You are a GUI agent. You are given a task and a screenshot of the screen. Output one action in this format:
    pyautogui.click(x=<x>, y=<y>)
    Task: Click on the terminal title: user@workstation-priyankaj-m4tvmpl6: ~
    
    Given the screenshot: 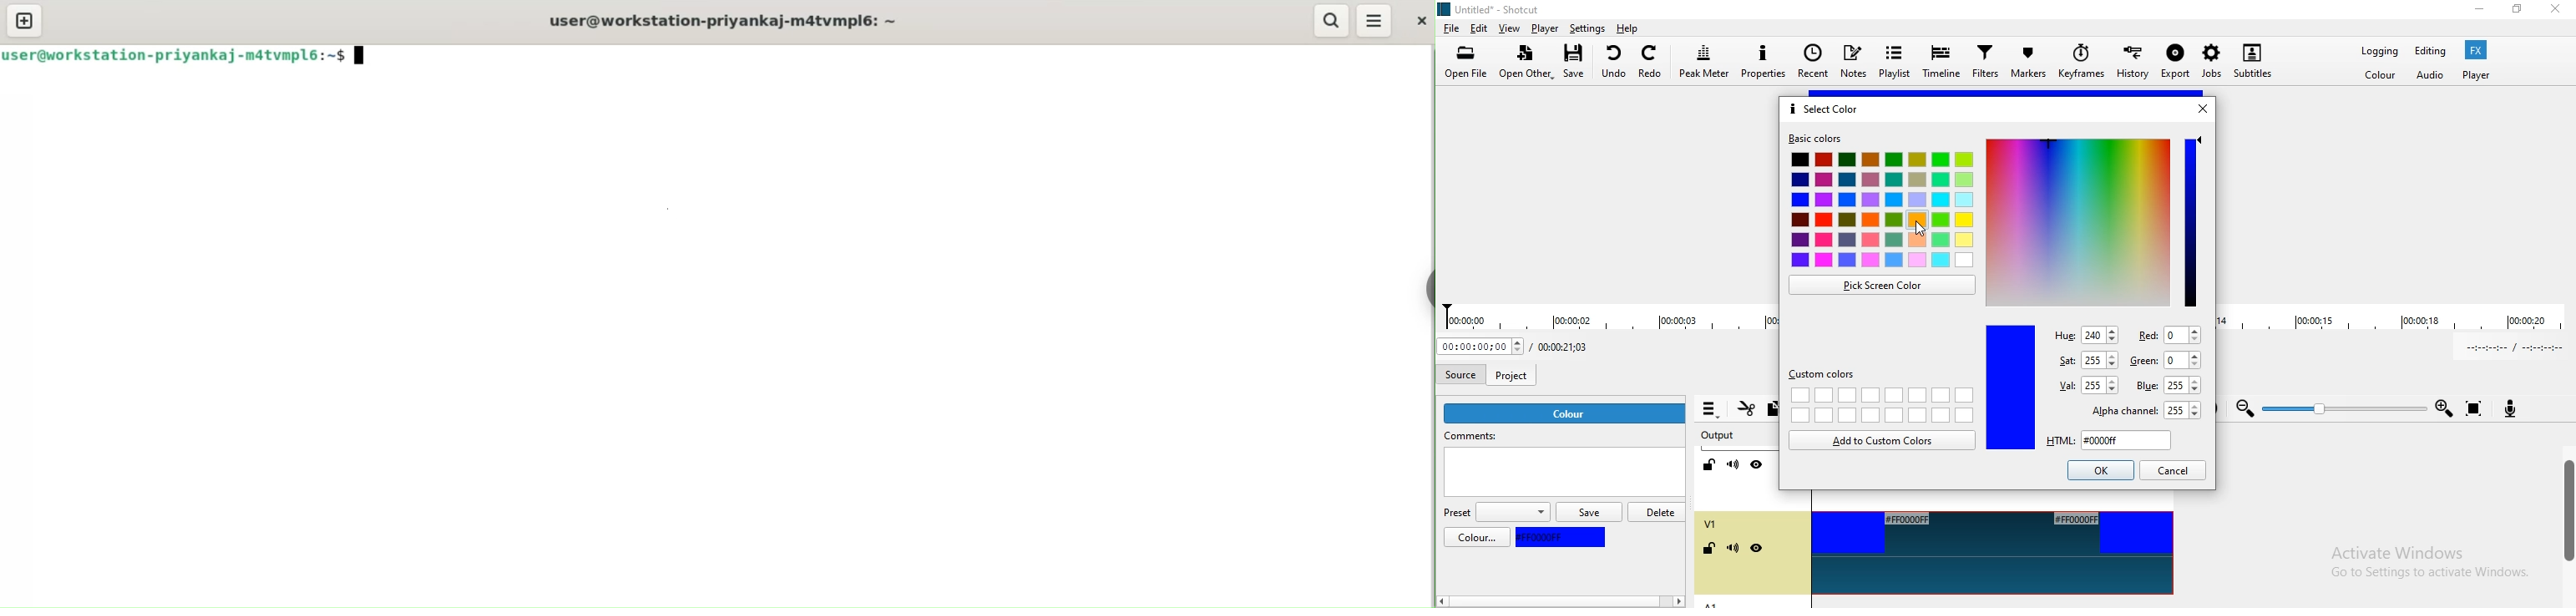 What is the action you would take?
    pyautogui.click(x=726, y=19)
    